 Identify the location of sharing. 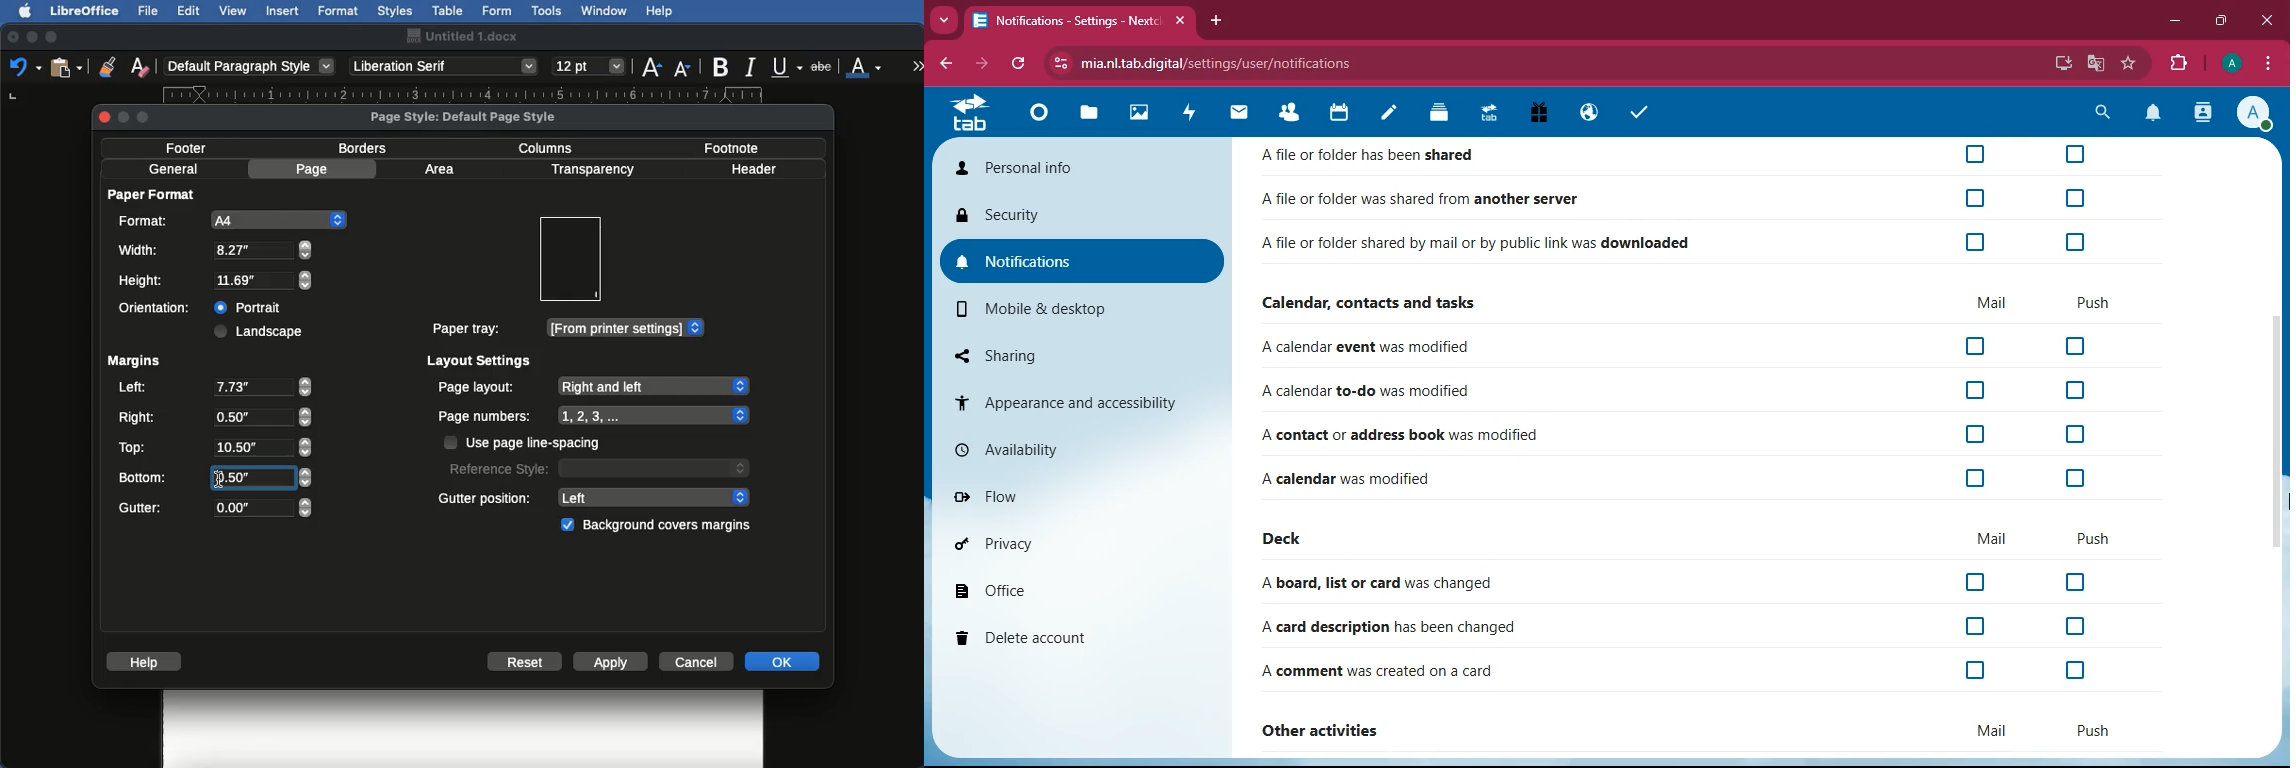
(1083, 354).